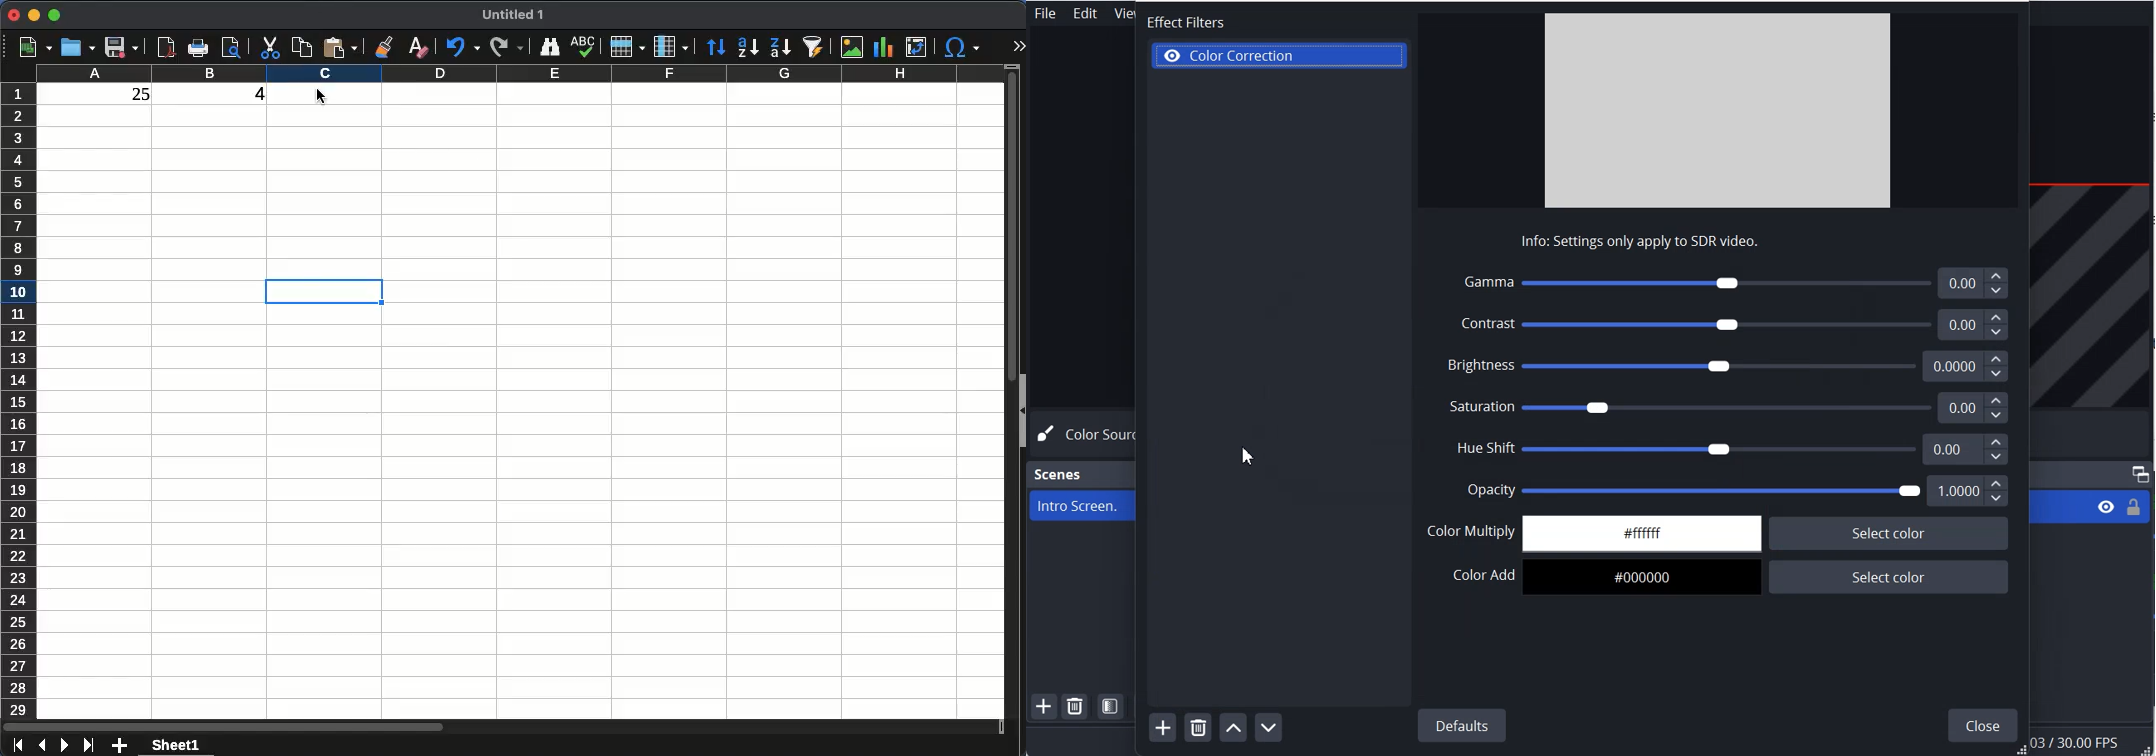 The image size is (2156, 756). Describe the element at coordinates (1044, 13) in the screenshot. I see `File` at that location.